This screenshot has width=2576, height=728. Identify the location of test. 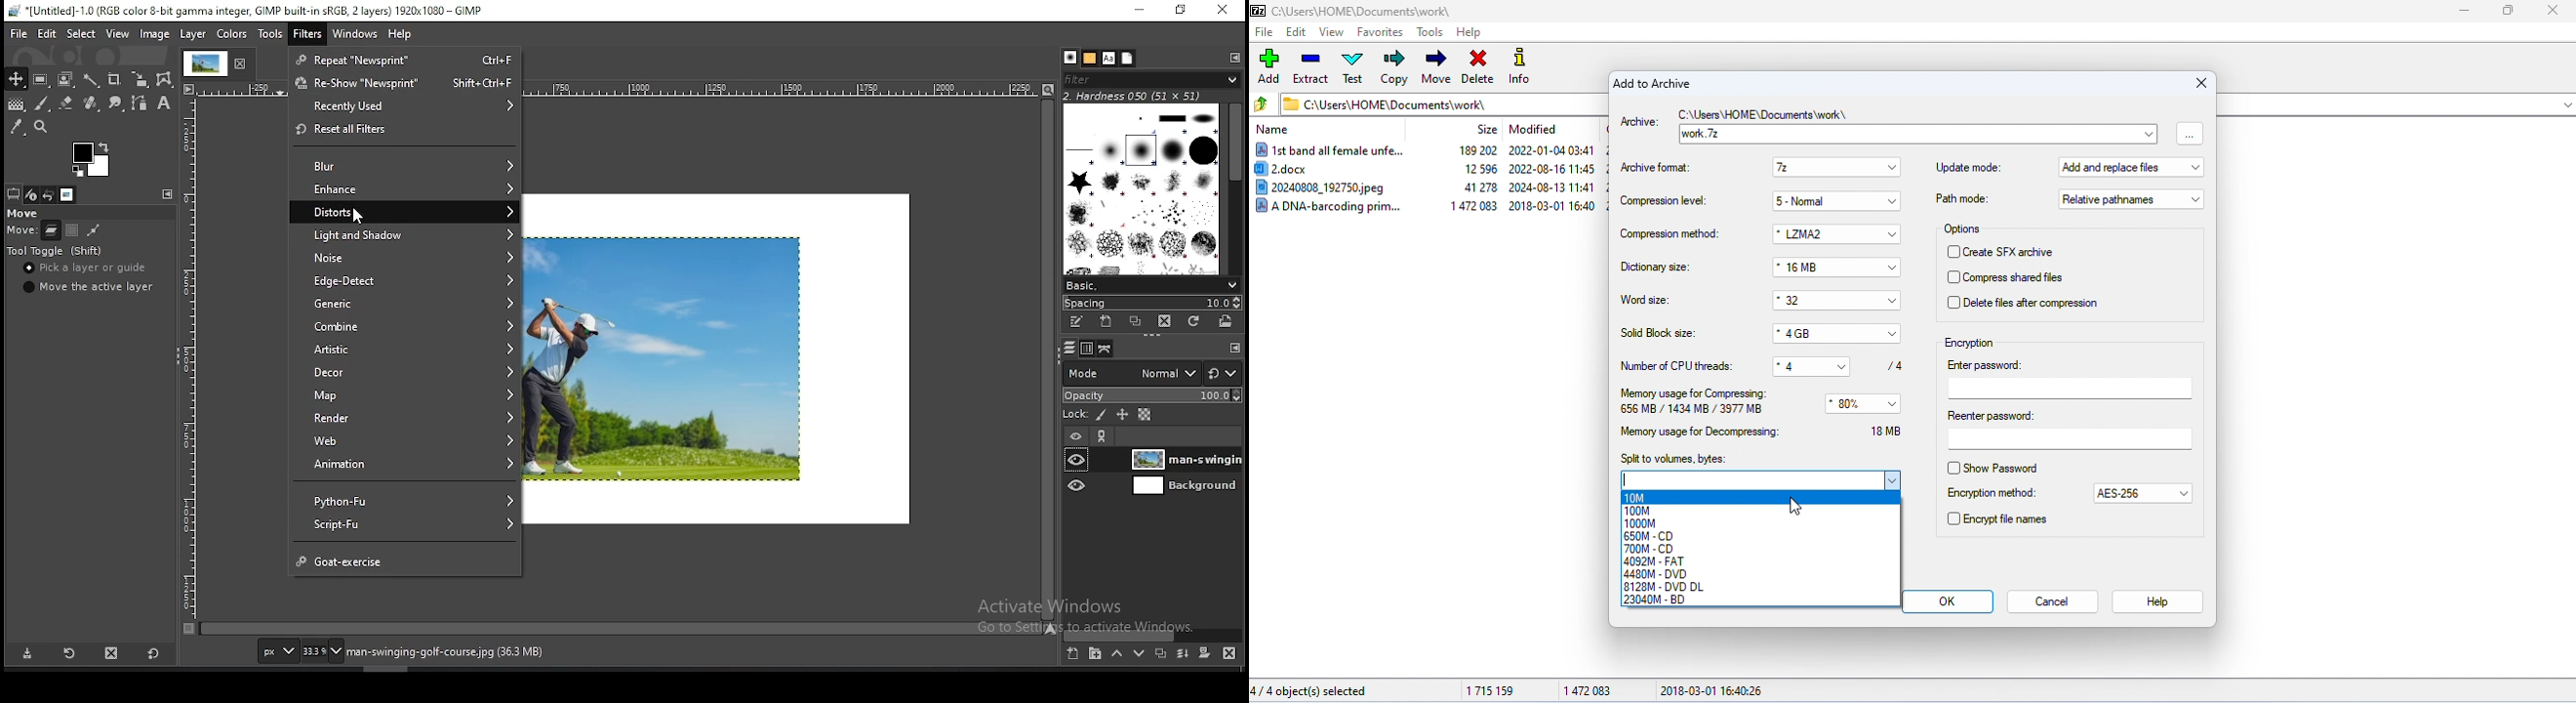
(1353, 66).